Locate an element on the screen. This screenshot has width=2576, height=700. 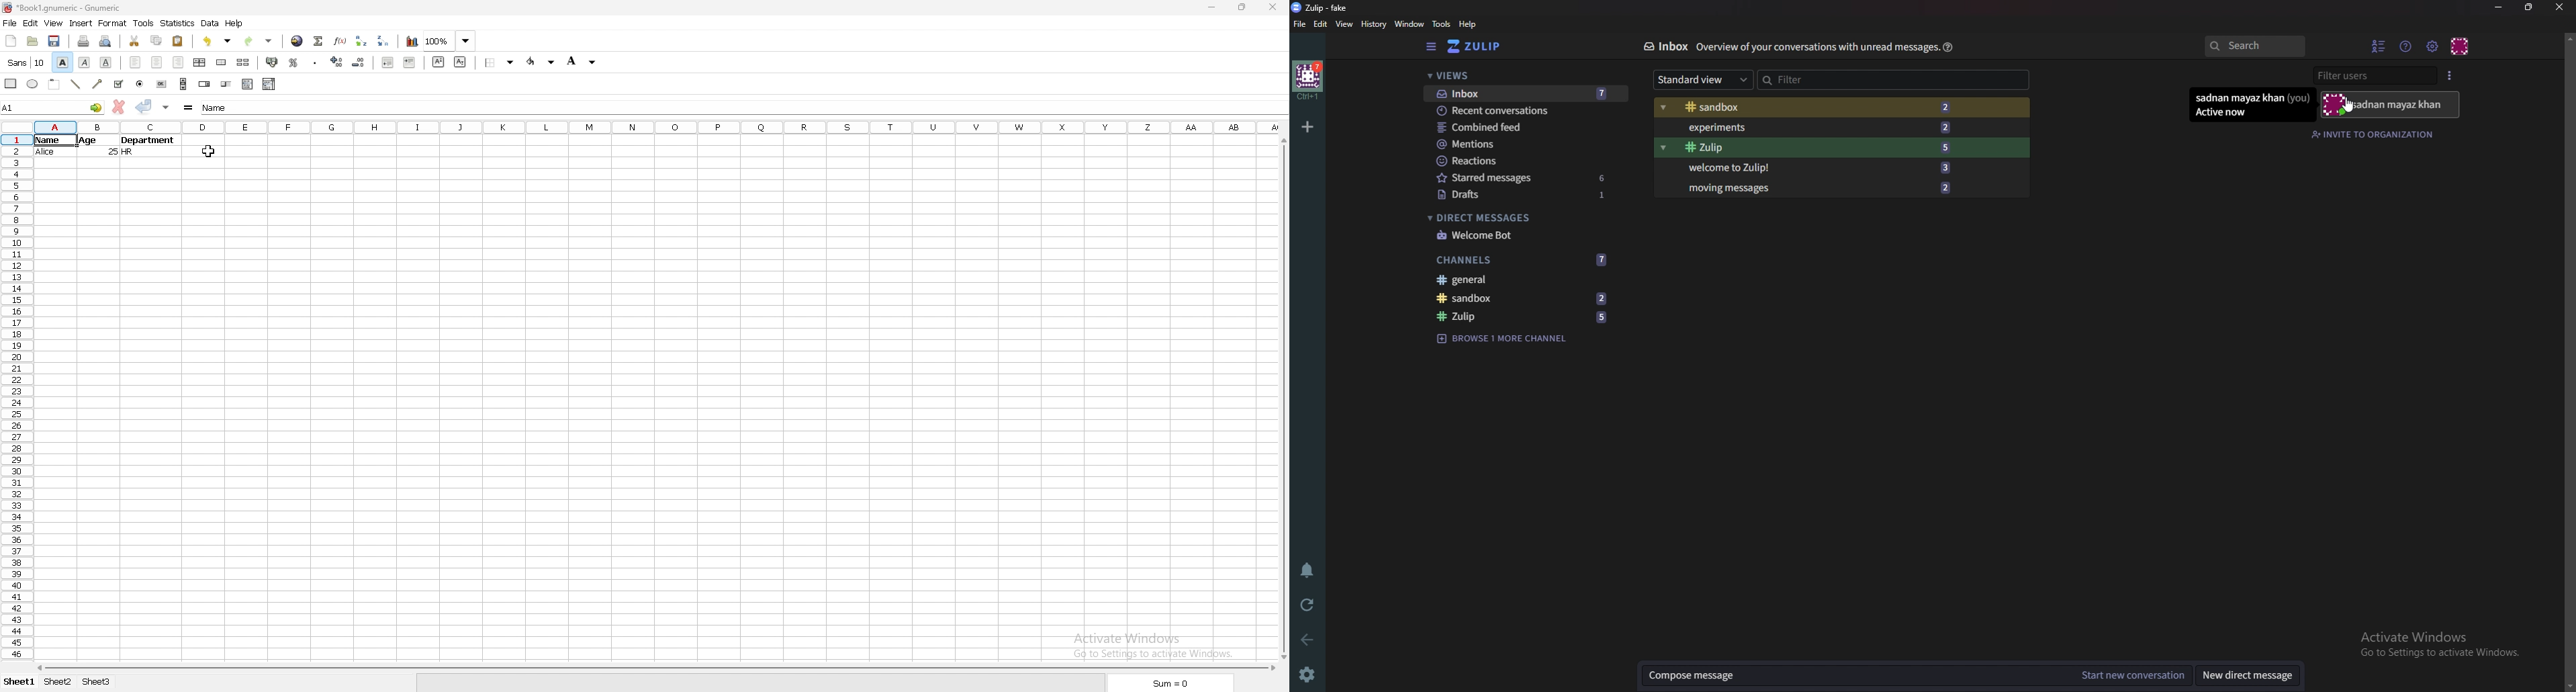
frame is located at coordinates (56, 85).